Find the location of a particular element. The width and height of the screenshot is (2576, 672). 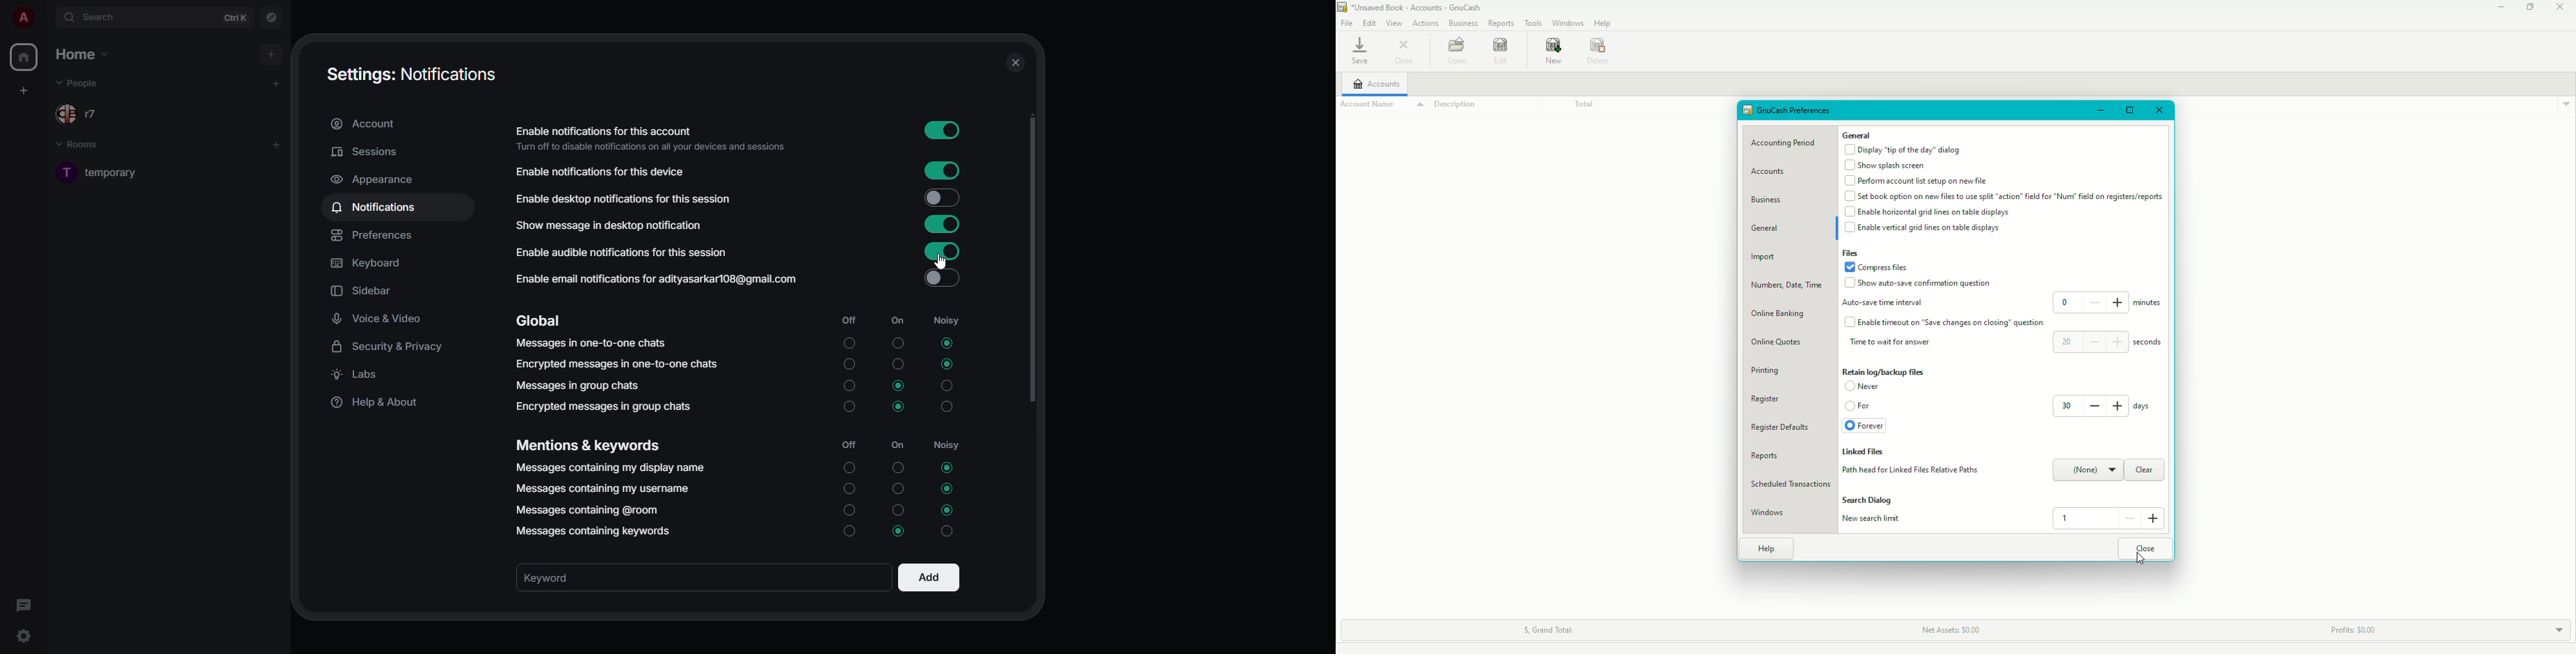

on is located at coordinates (897, 445).